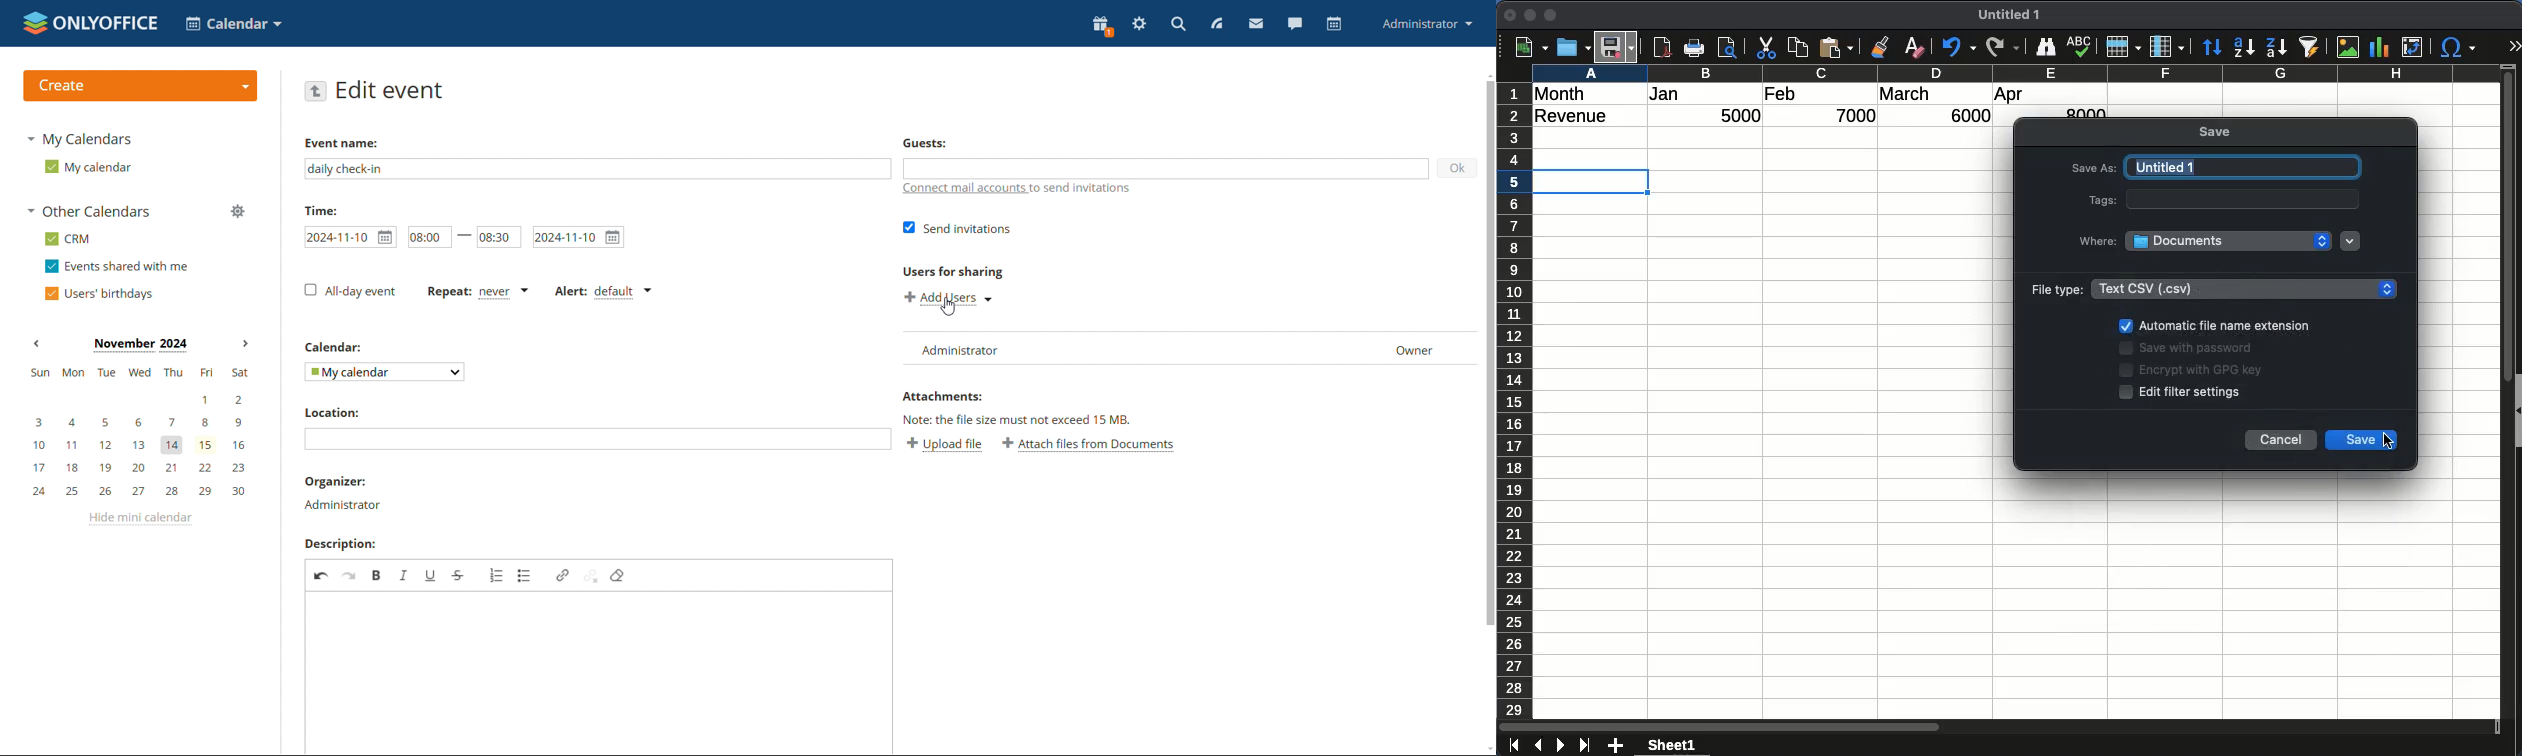 The width and height of the screenshot is (2548, 756). Describe the element at coordinates (2347, 47) in the screenshot. I see `image` at that location.